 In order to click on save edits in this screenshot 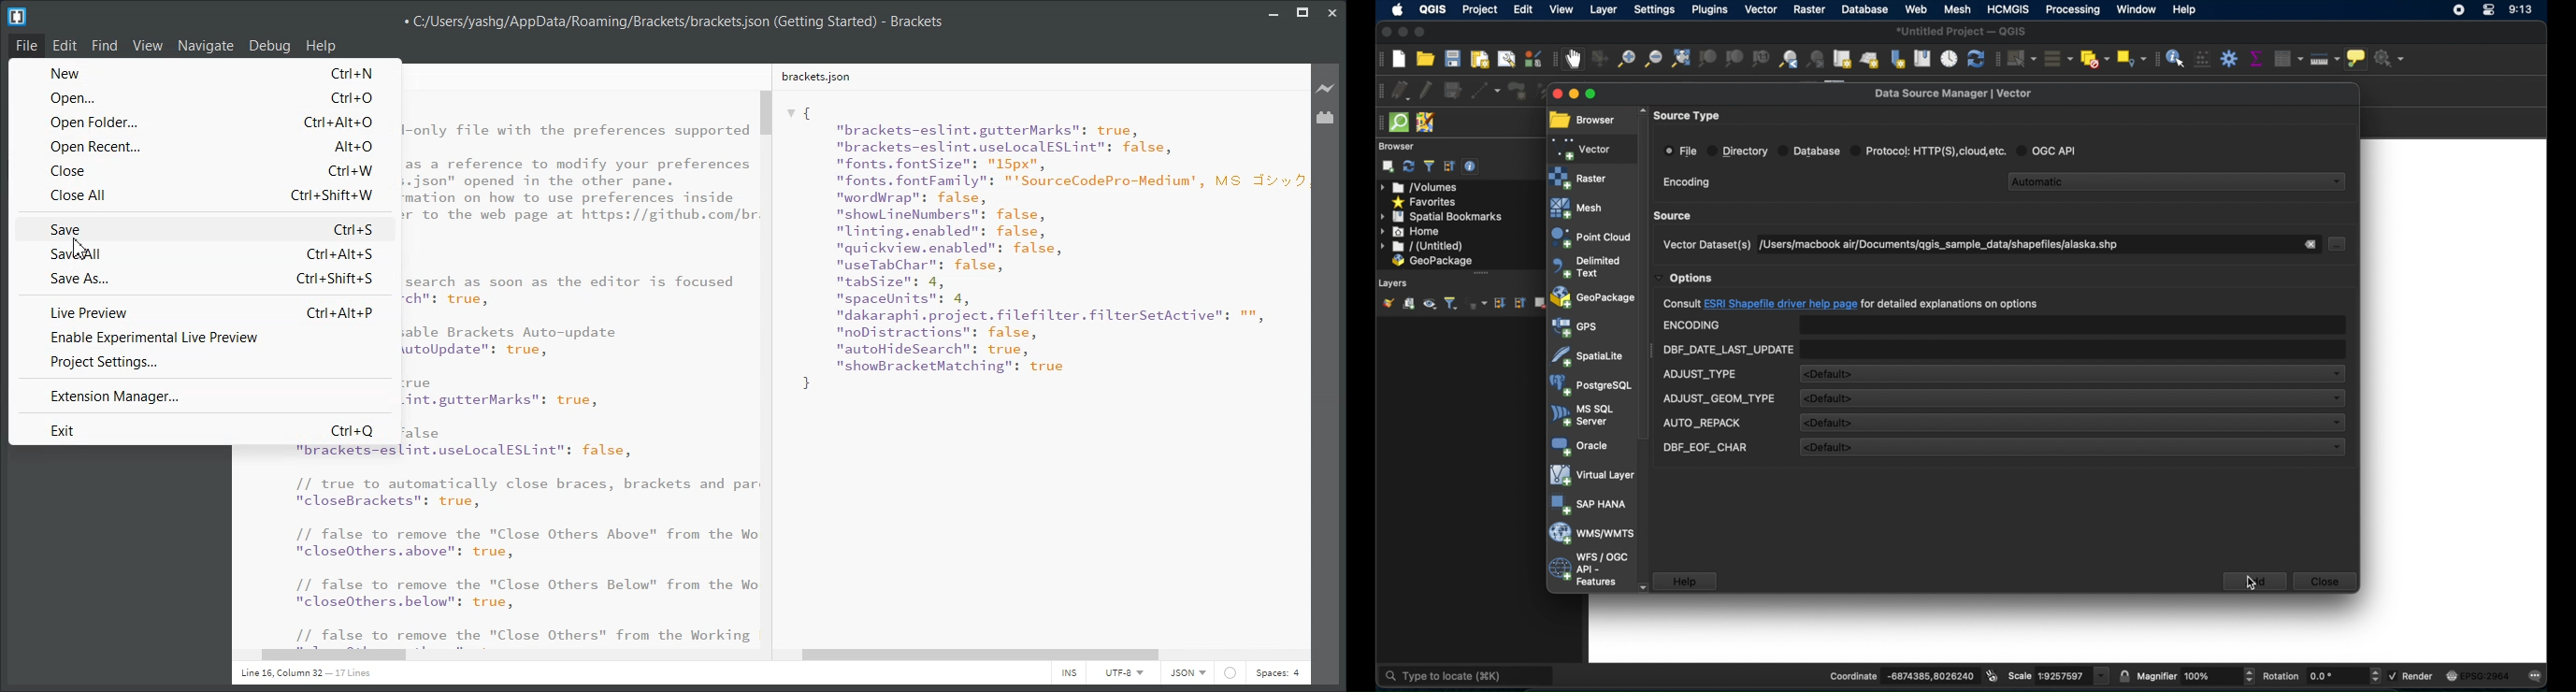, I will do `click(1453, 90)`.